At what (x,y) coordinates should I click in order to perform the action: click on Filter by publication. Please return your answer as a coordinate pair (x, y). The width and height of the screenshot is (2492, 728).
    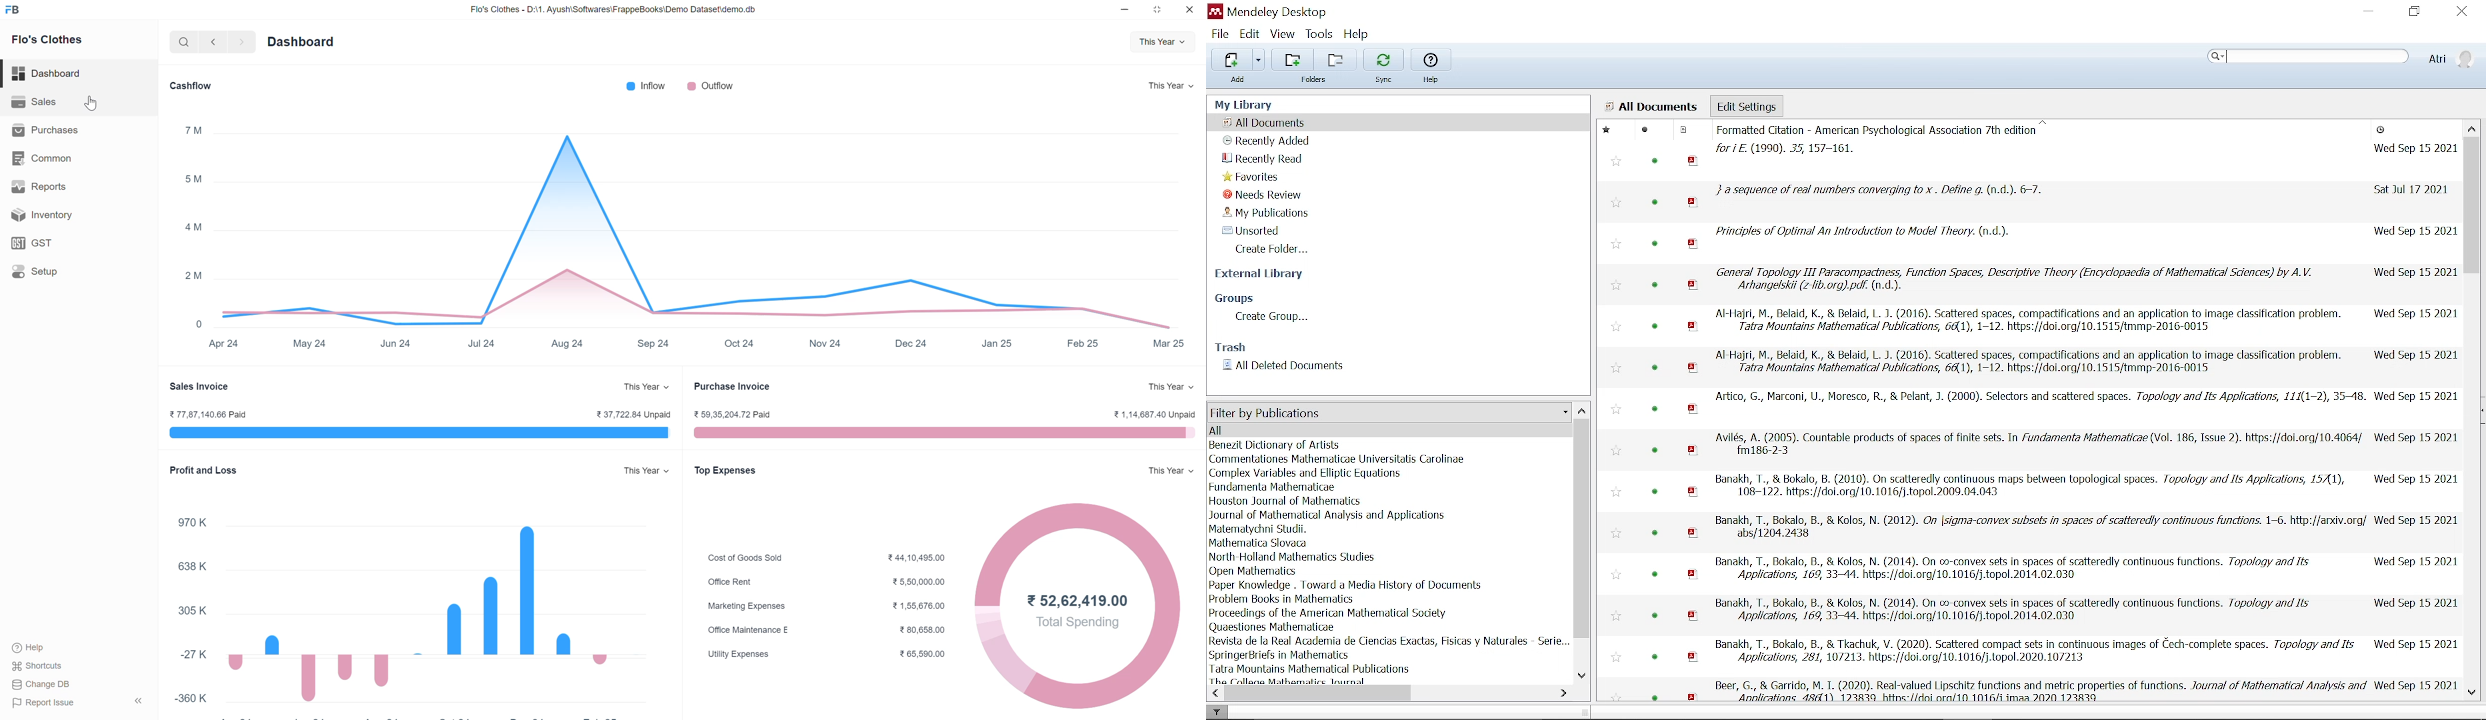
    Looking at the image, I should click on (1388, 413).